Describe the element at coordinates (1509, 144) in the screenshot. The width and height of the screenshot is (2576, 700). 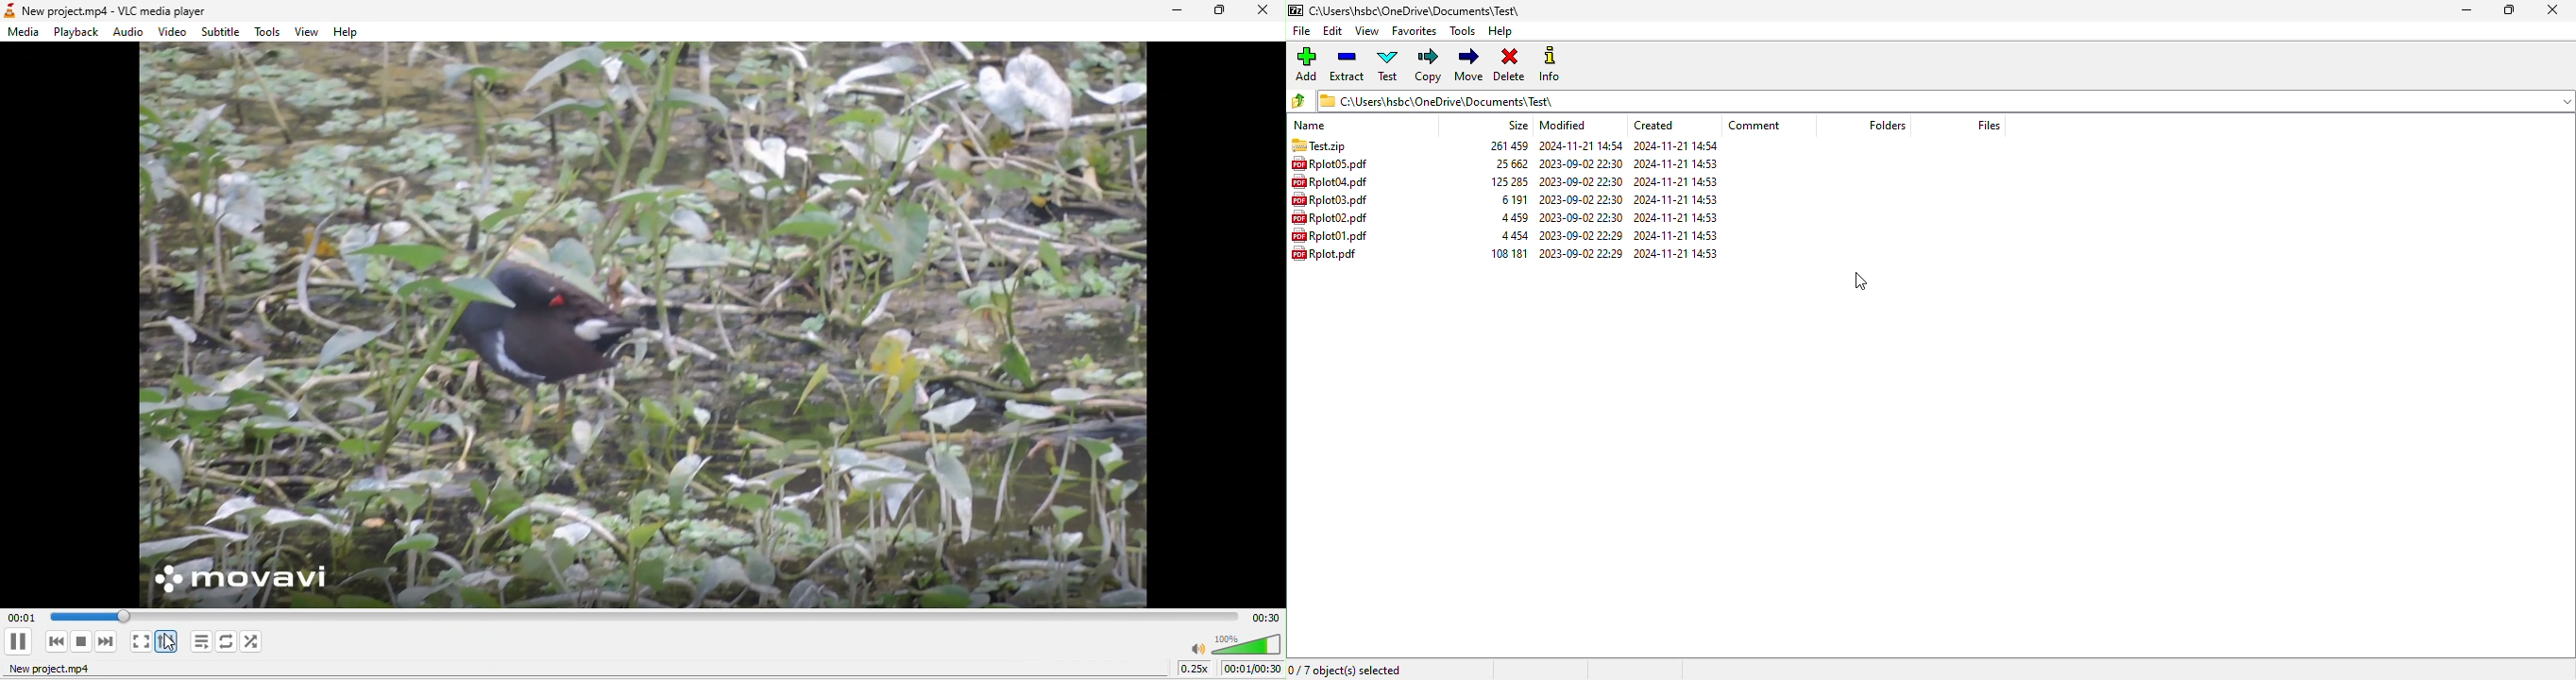
I see `size` at that location.